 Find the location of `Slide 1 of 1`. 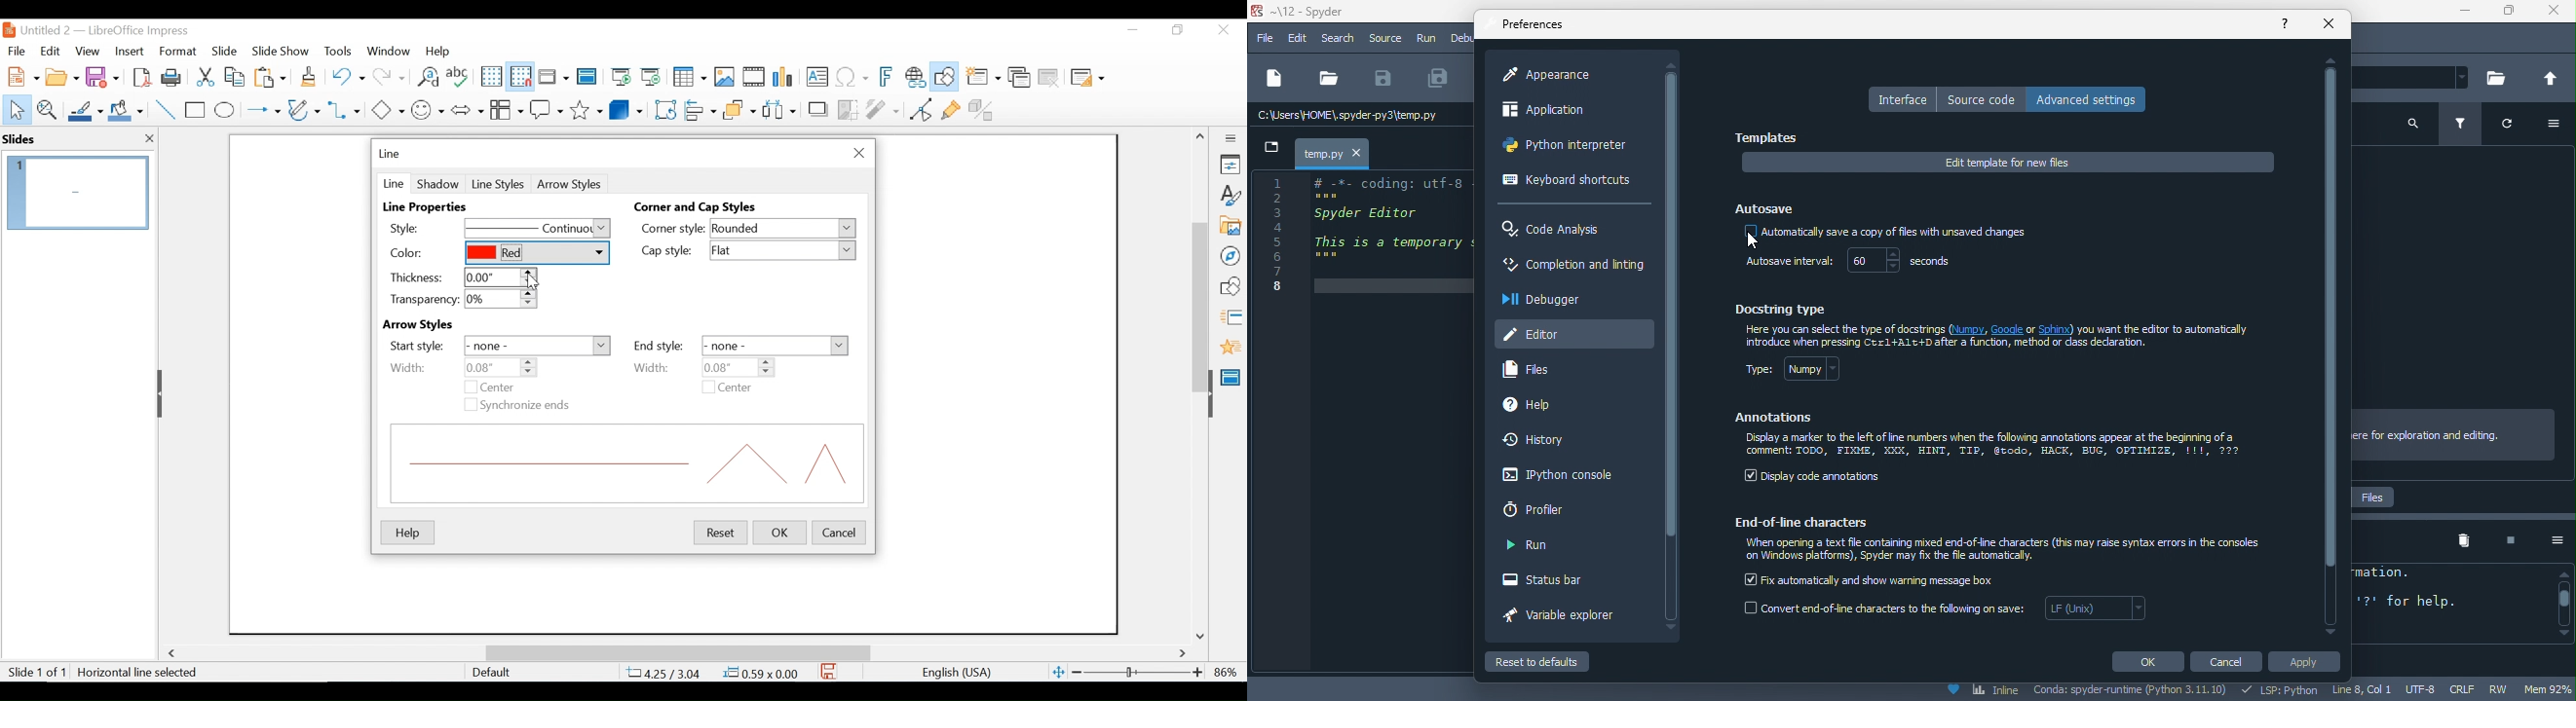

Slide 1 of 1 is located at coordinates (36, 673).